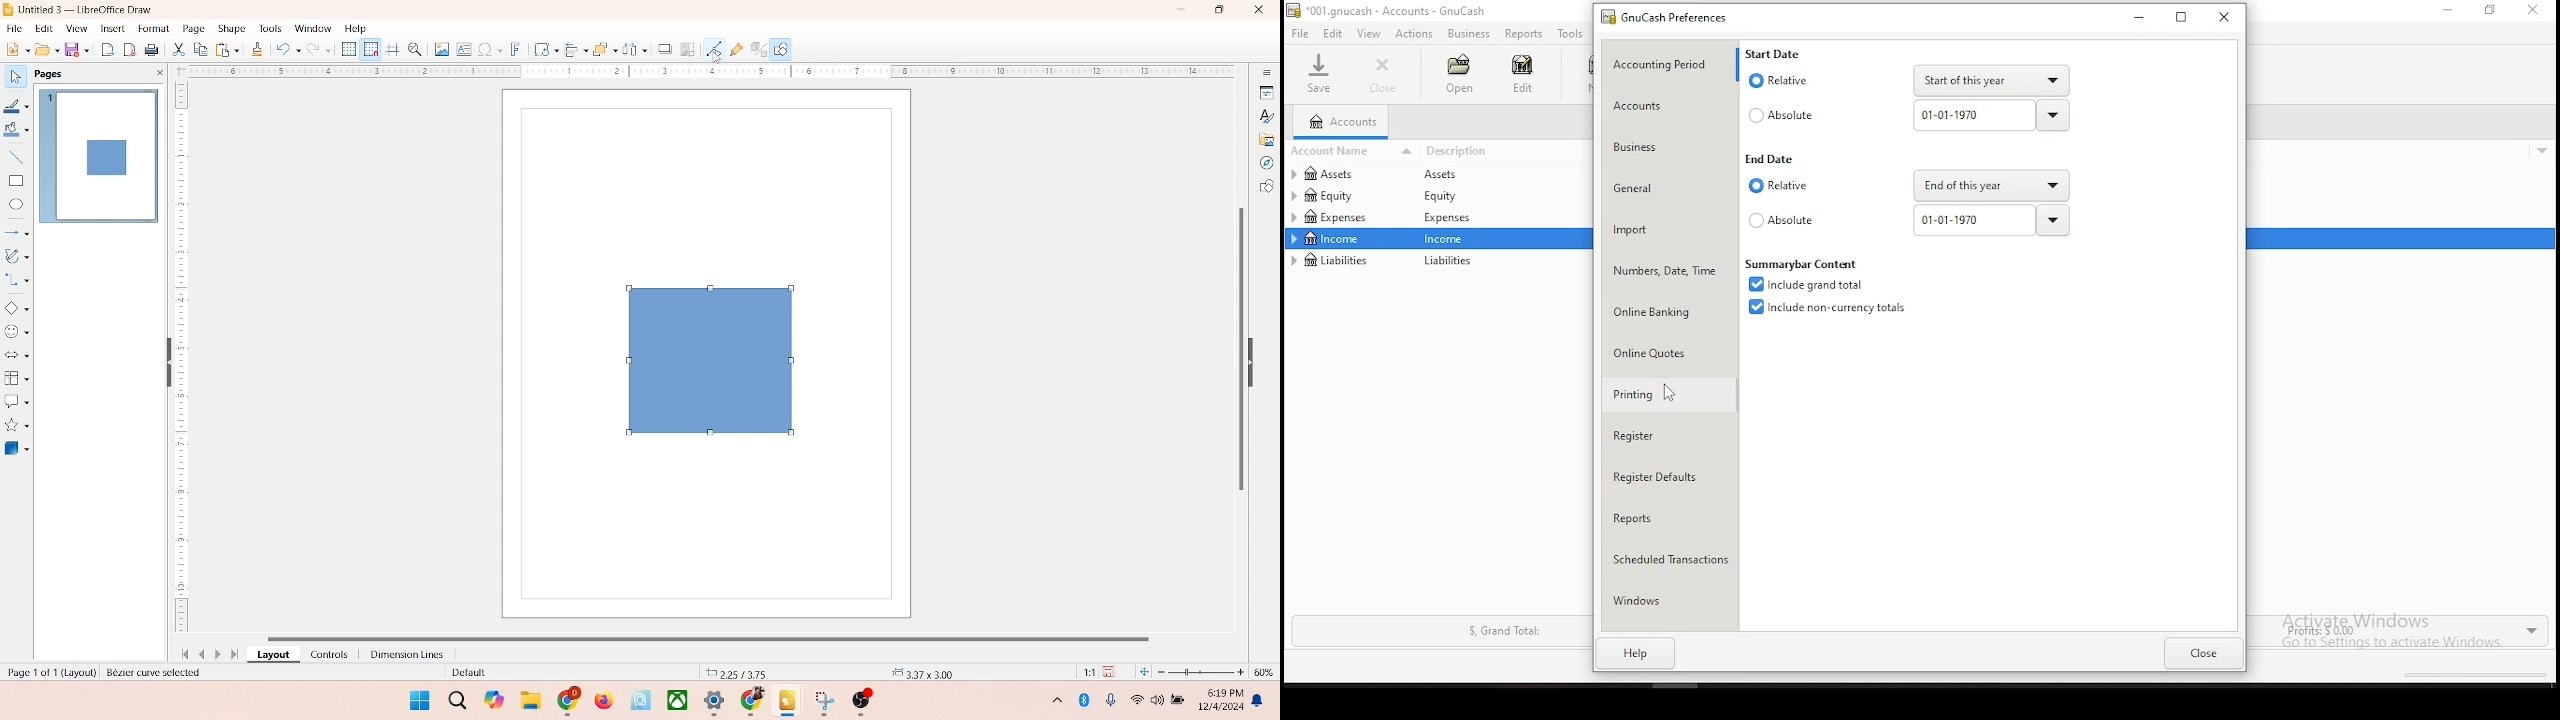 The image size is (2576, 728). Describe the element at coordinates (1219, 10) in the screenshot. I see `maximize` at that location.